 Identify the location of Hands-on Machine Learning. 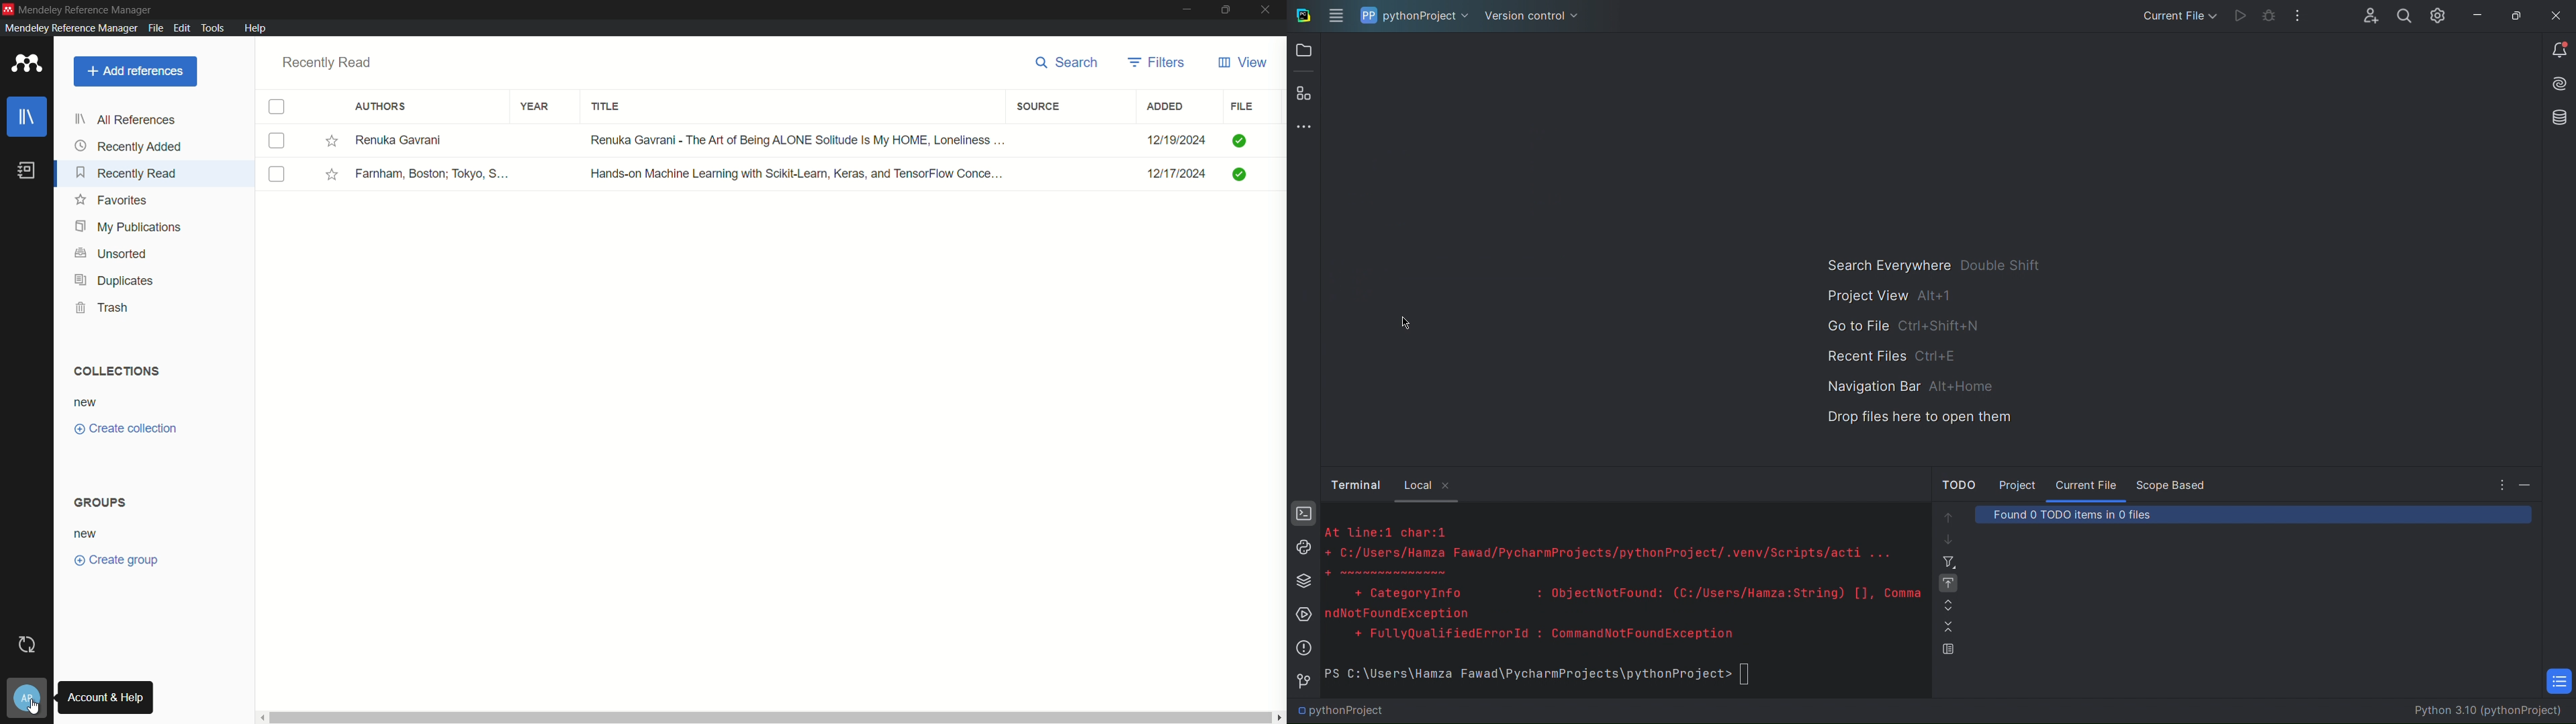
(802, 174).